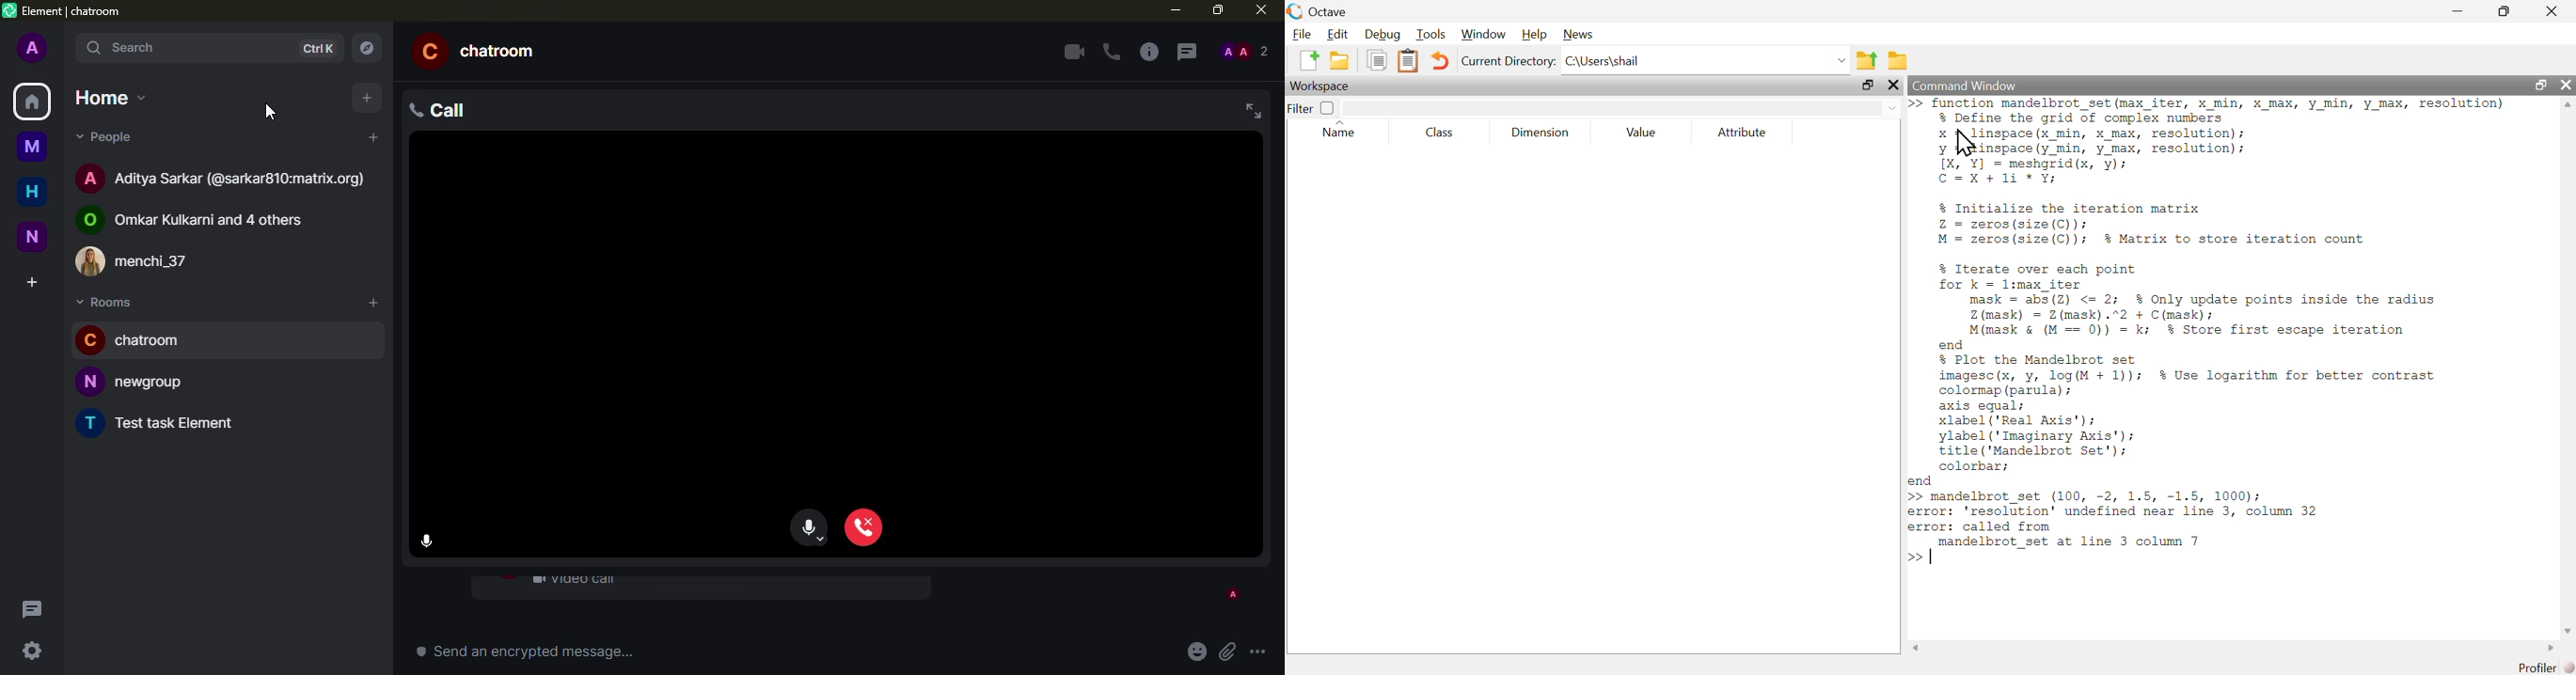 This screenshot has height=700, width=2576. I want to click on end call, so click(862, 528).